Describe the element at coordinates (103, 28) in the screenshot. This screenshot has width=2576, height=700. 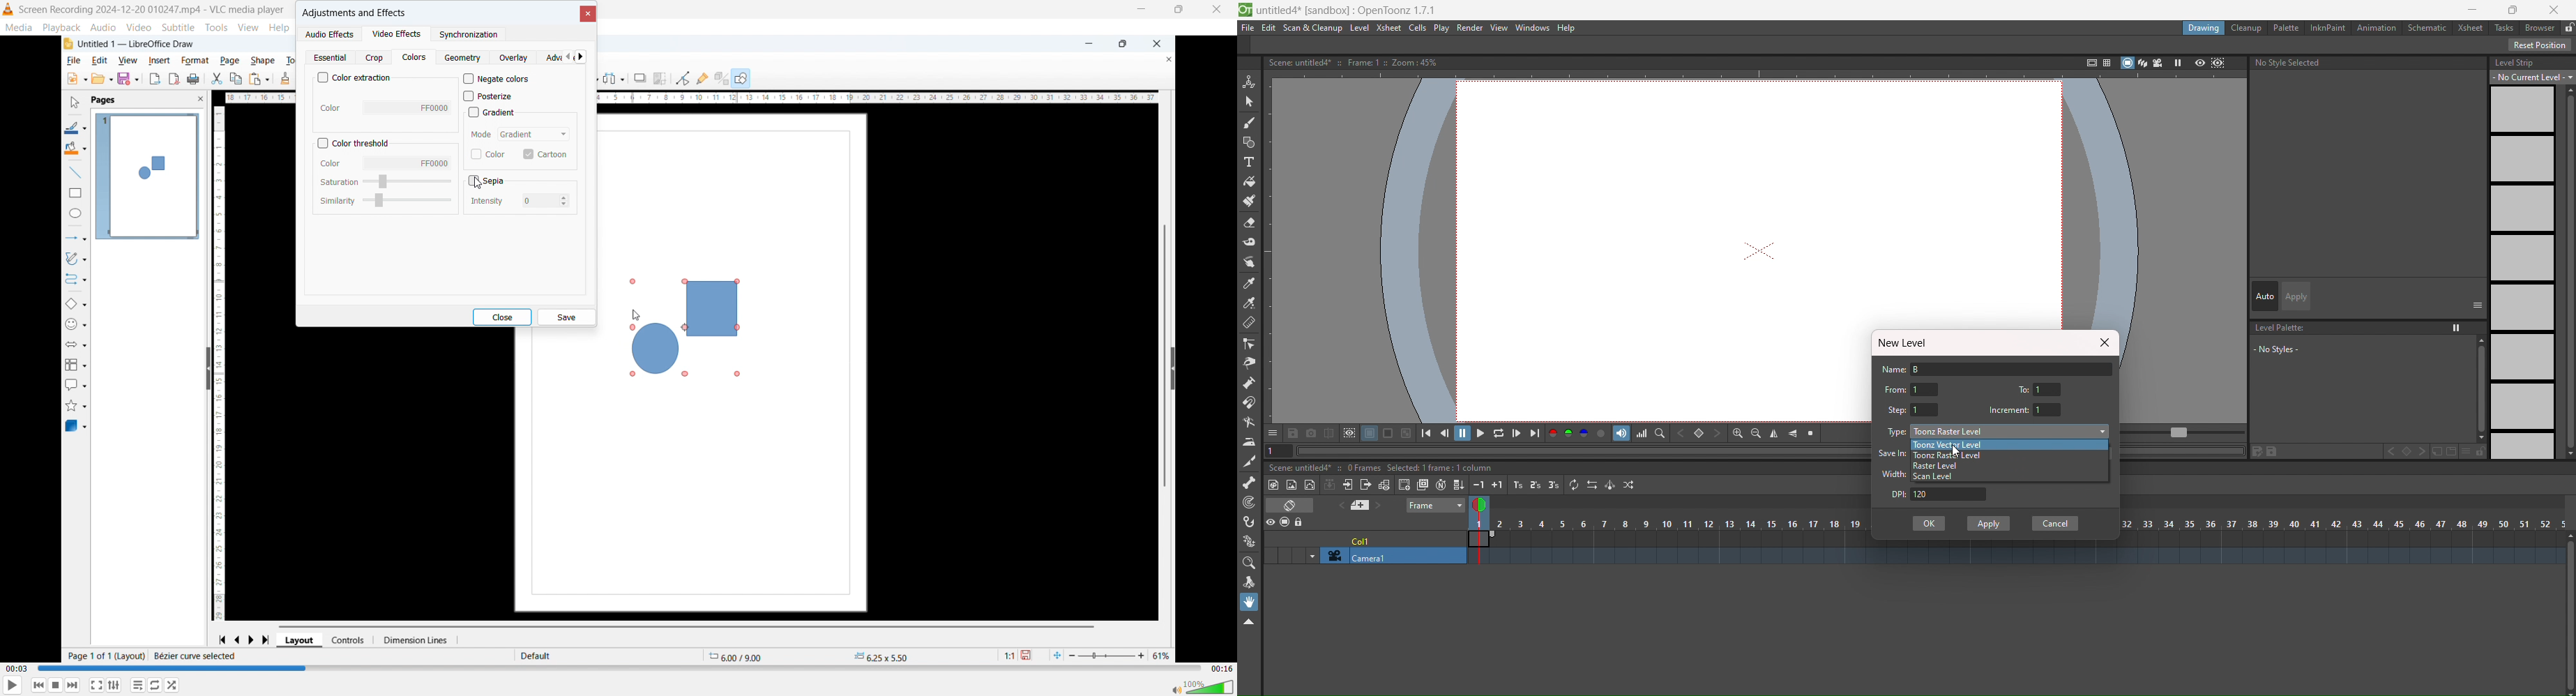
I see `audio` at that location.